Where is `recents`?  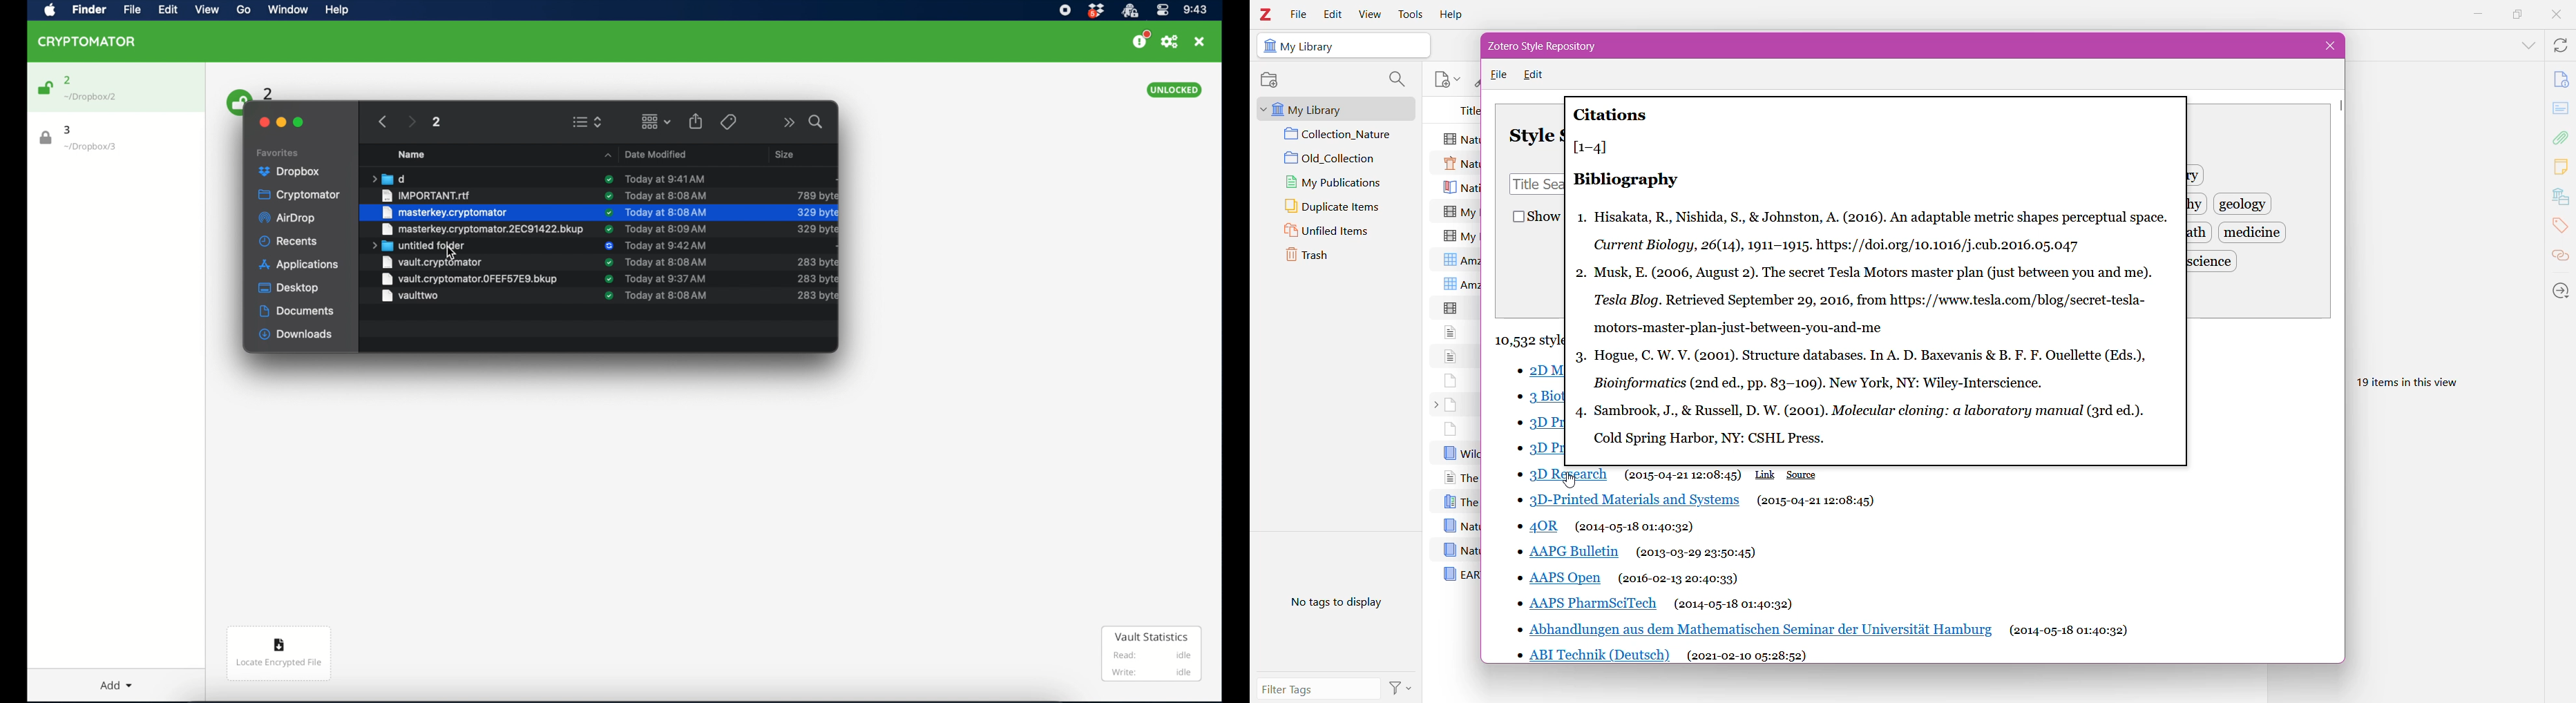 recents is located at coordinates (289, 241).